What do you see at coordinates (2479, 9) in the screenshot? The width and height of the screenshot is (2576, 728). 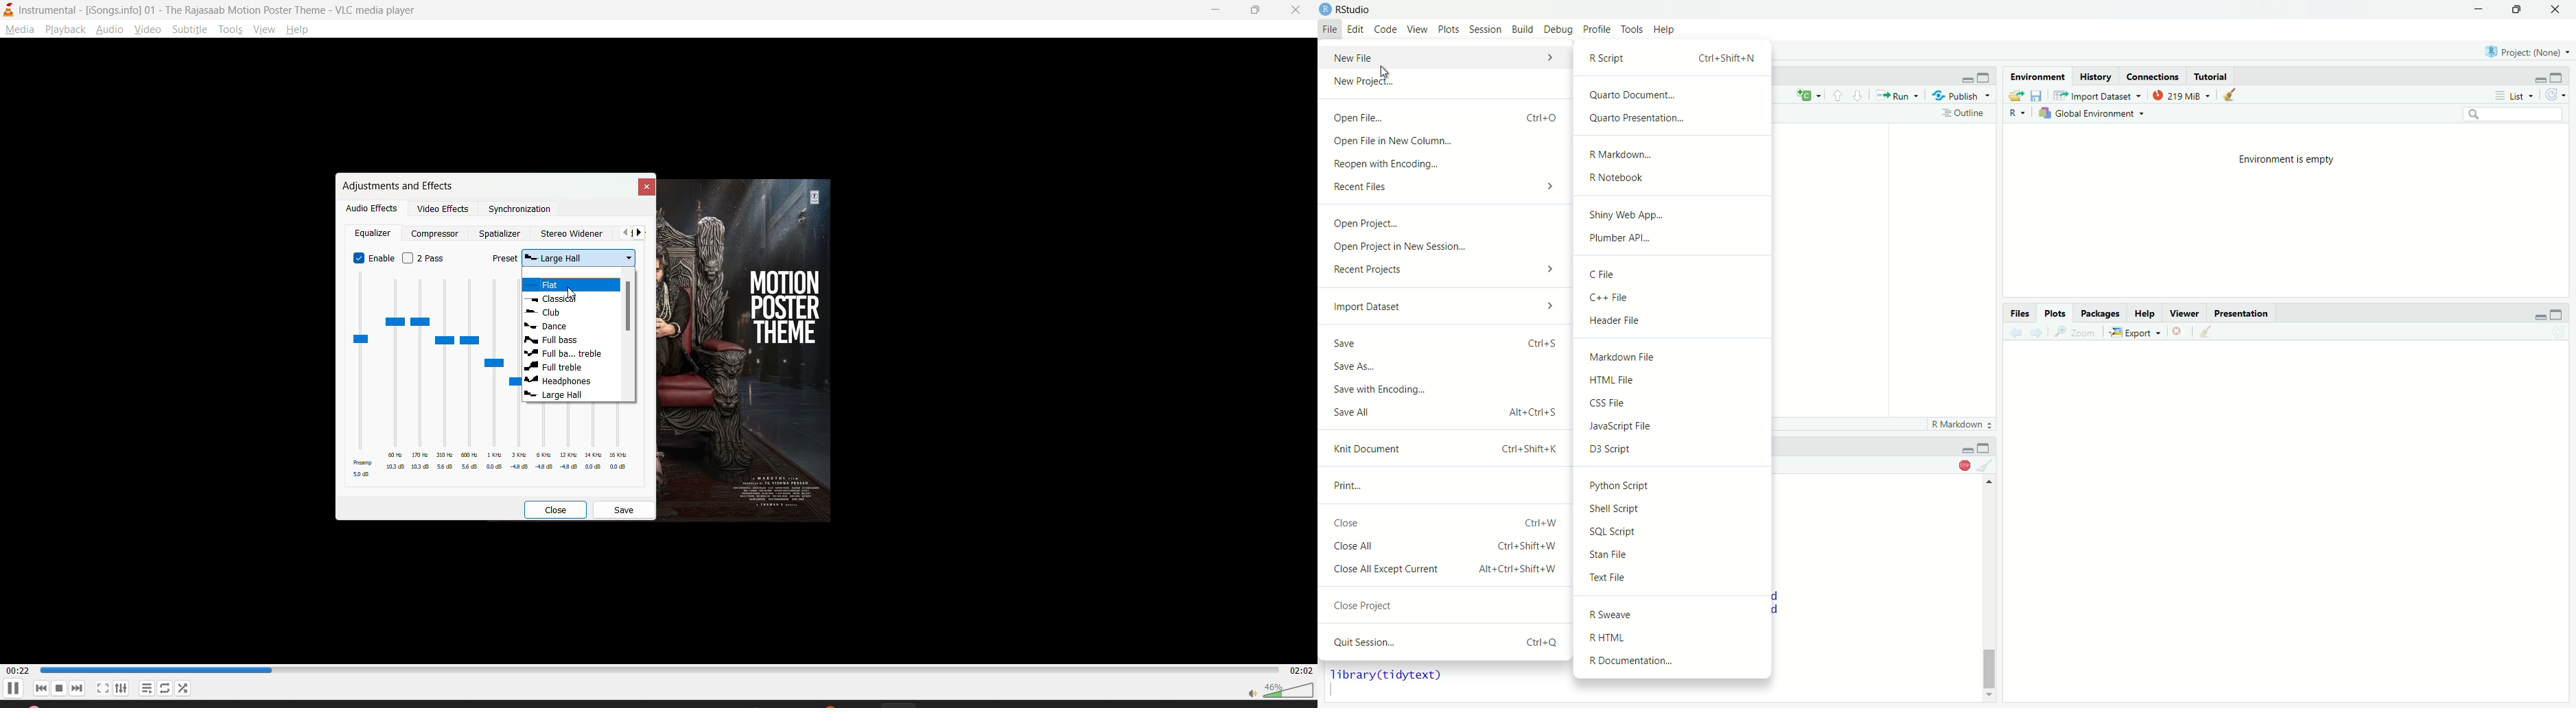 I see `Minimize` at bounding box center [2479, 9].